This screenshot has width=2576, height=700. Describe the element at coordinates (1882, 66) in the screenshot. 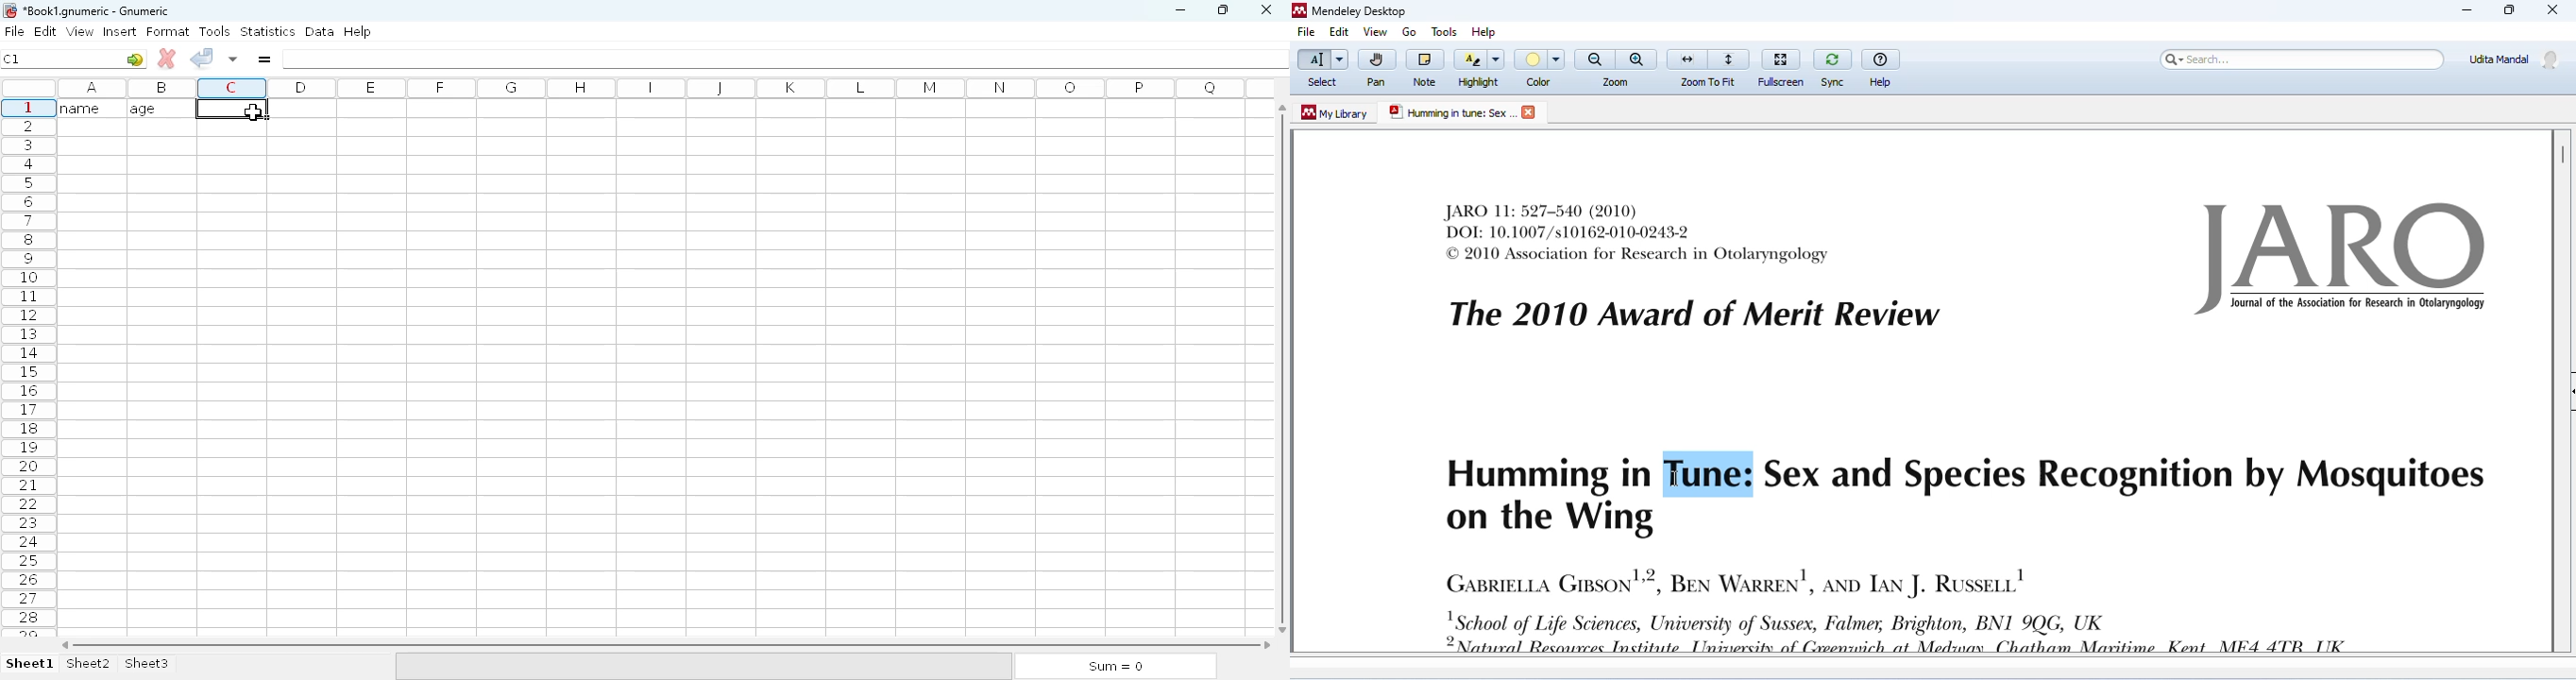

I see `help` at that location.